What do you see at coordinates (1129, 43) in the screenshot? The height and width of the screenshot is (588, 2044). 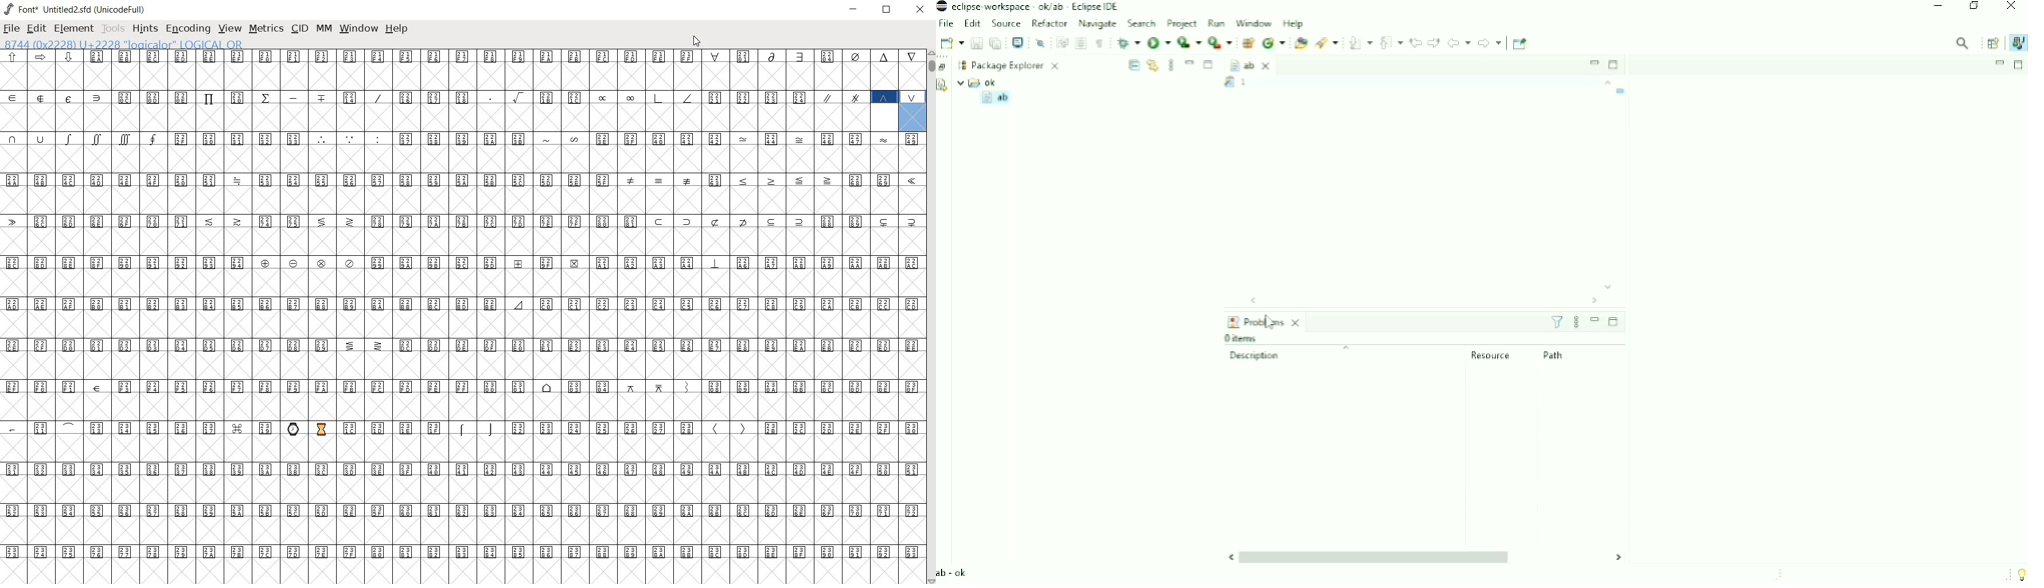 I see `Debug` at bounding box center [1129, 43].